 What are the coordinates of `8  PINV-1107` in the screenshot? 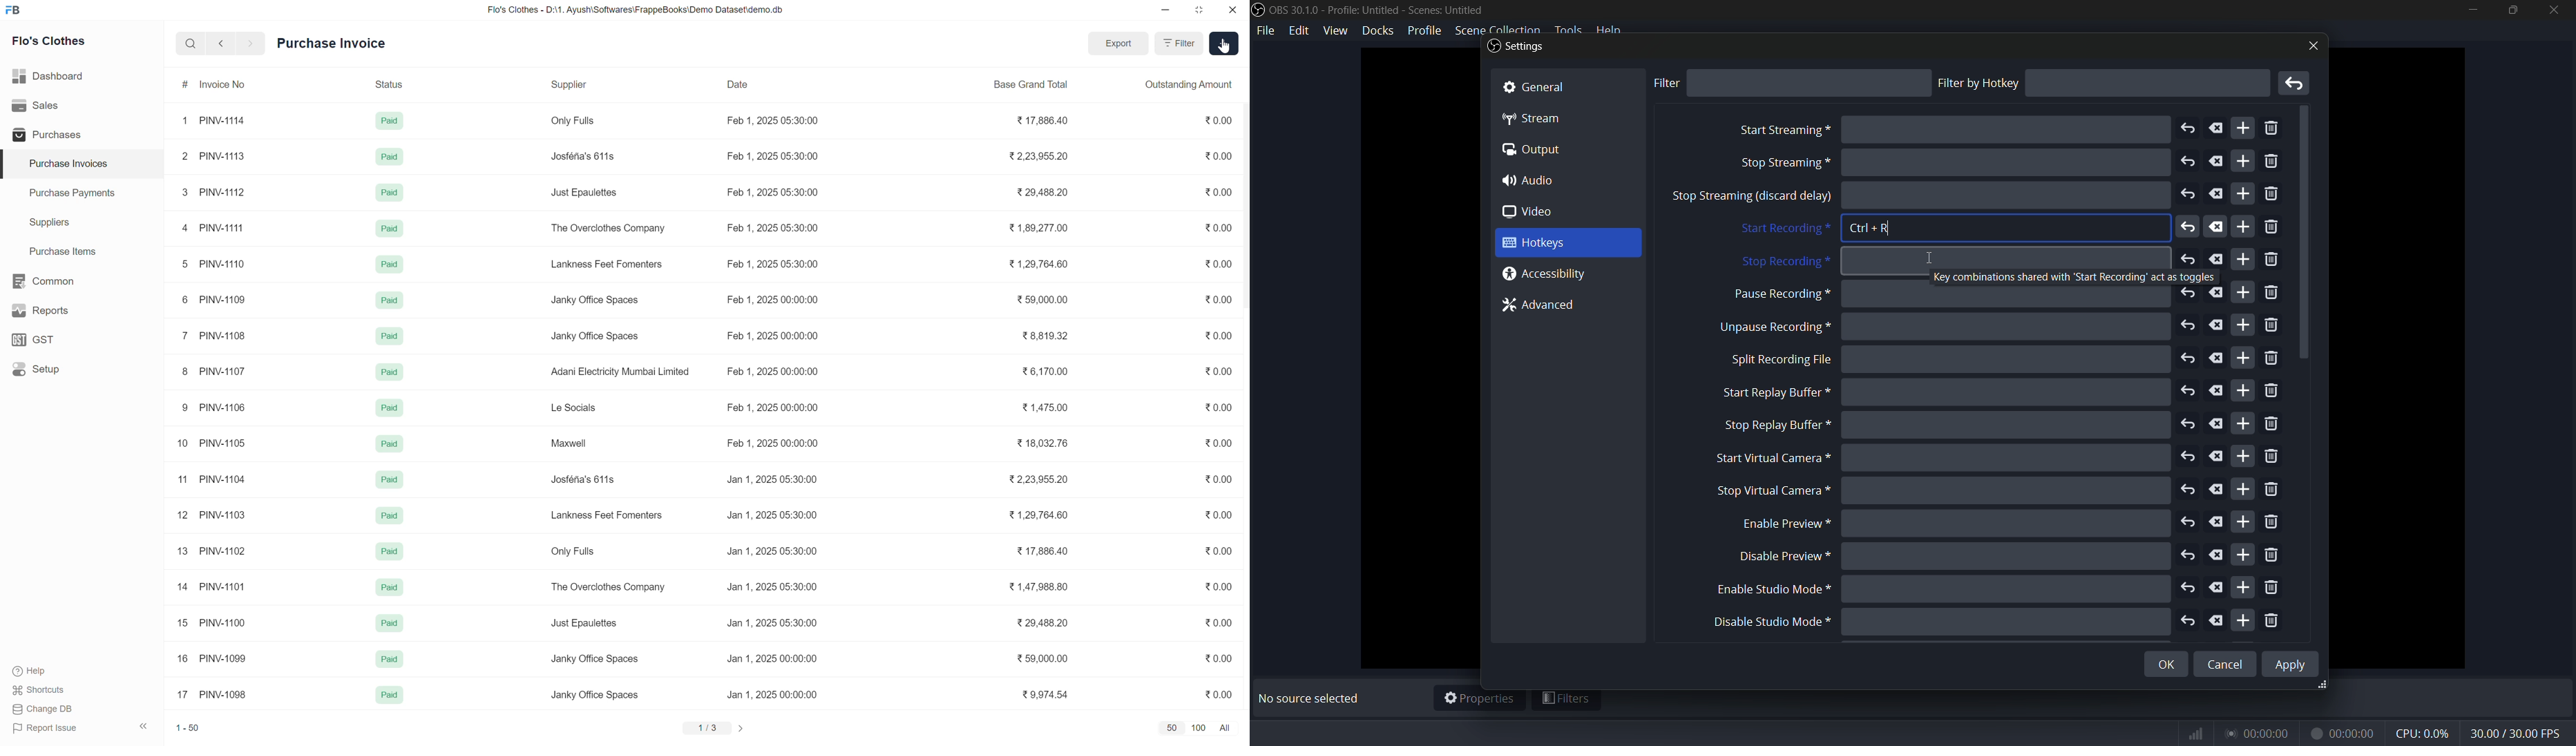 It's located at (213, 372).